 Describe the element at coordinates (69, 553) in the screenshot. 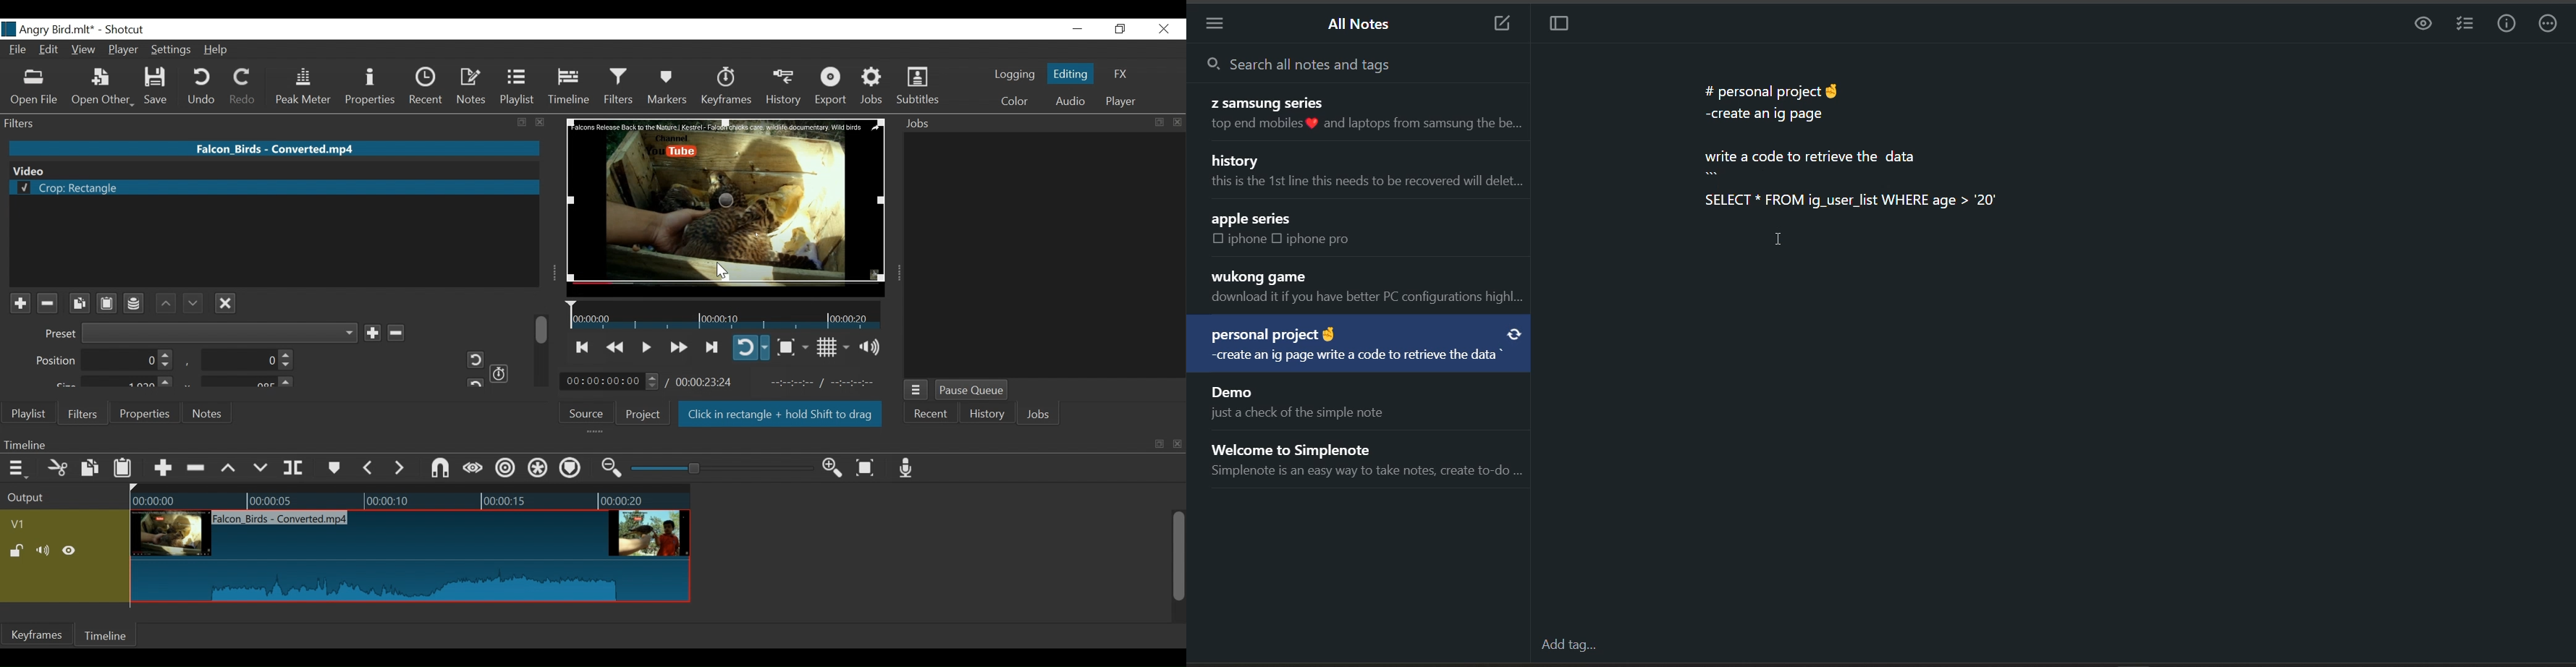

I see `Hide` at that location.